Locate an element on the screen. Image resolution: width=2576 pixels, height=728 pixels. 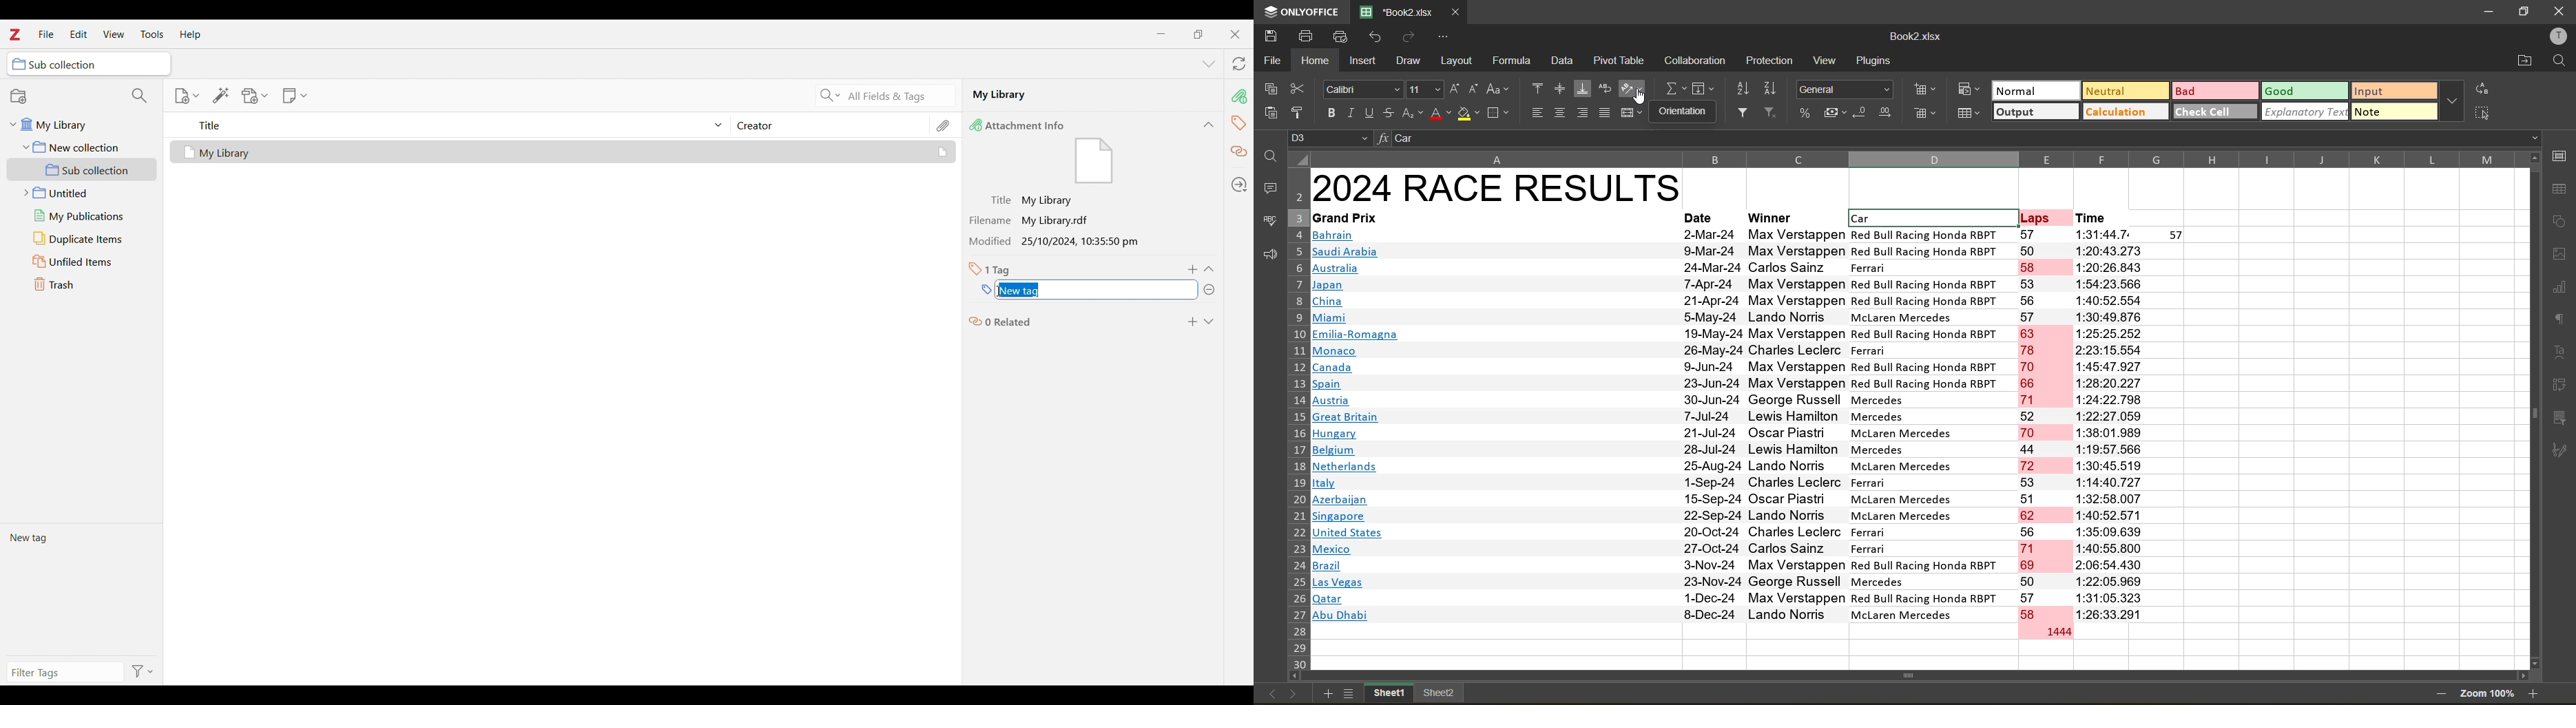
orientation is located at coordinates (1630, 89).